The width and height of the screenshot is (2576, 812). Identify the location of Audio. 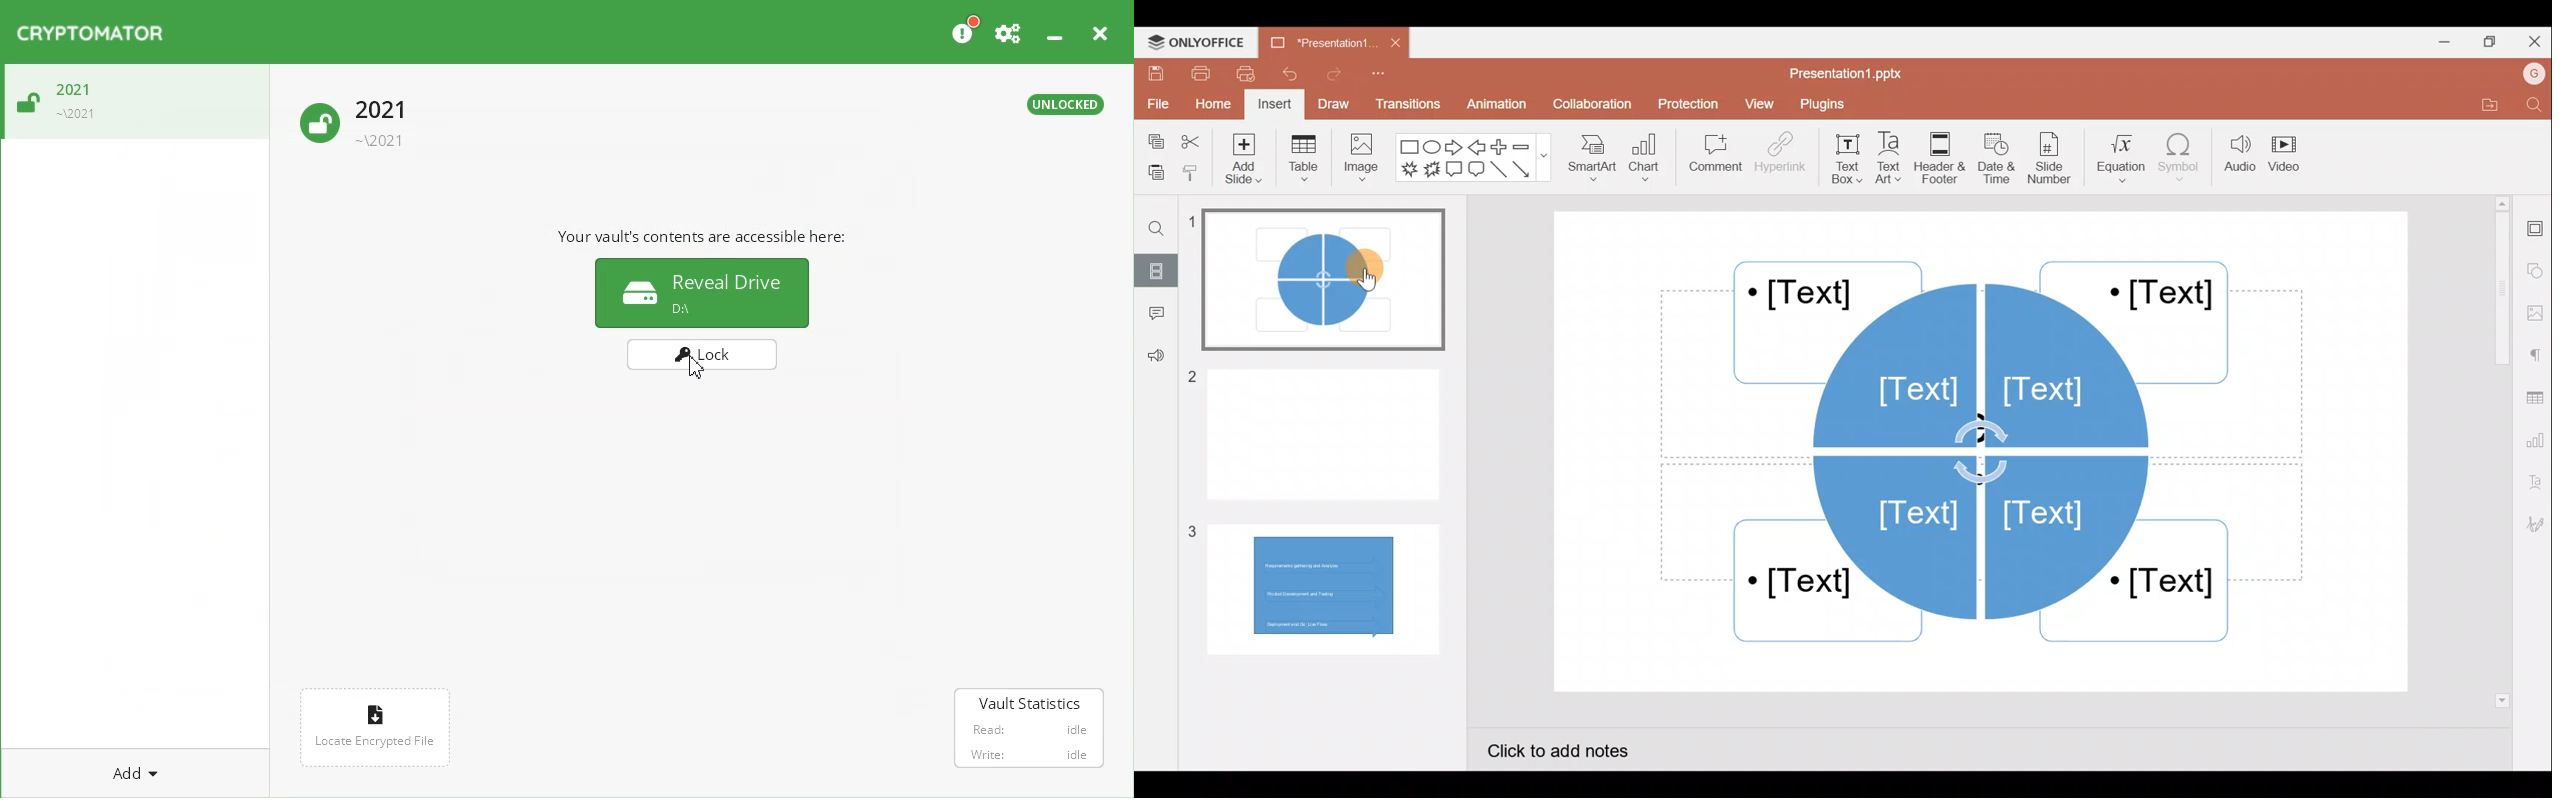
(2237, 159).